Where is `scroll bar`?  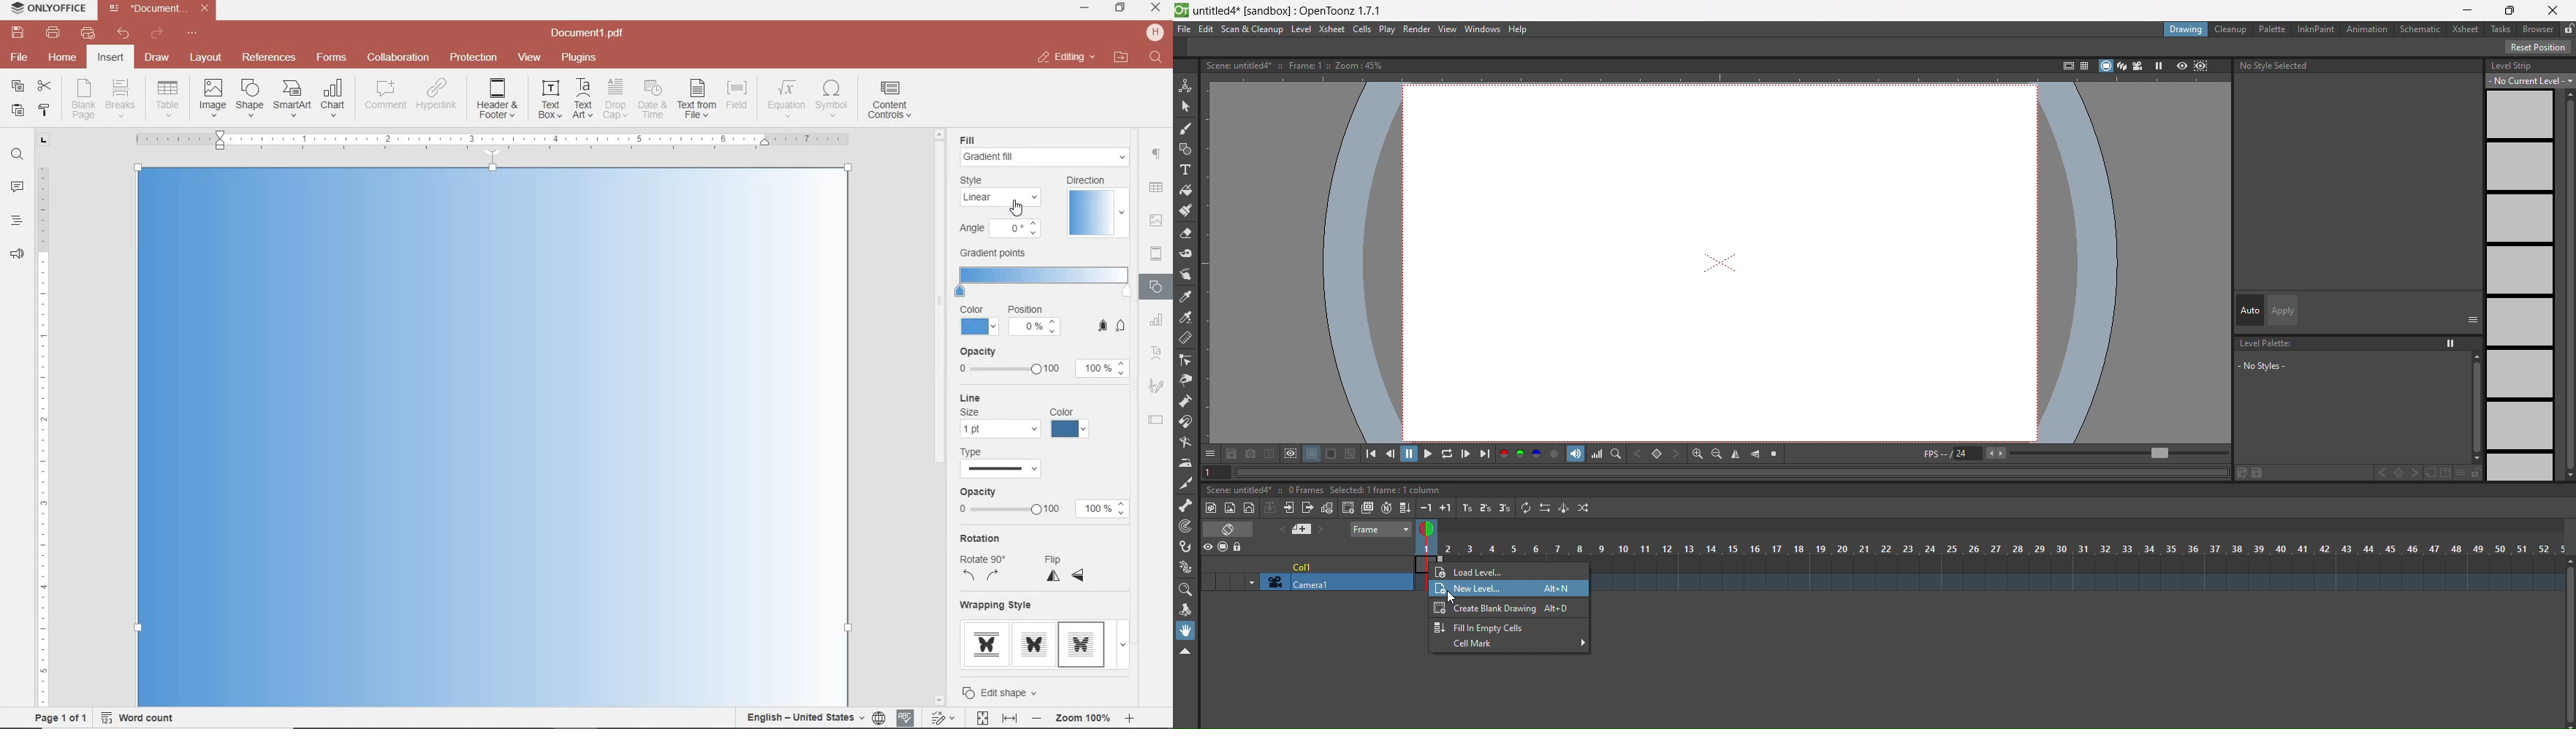 scroll bar is located at coordinates (2472, 407).